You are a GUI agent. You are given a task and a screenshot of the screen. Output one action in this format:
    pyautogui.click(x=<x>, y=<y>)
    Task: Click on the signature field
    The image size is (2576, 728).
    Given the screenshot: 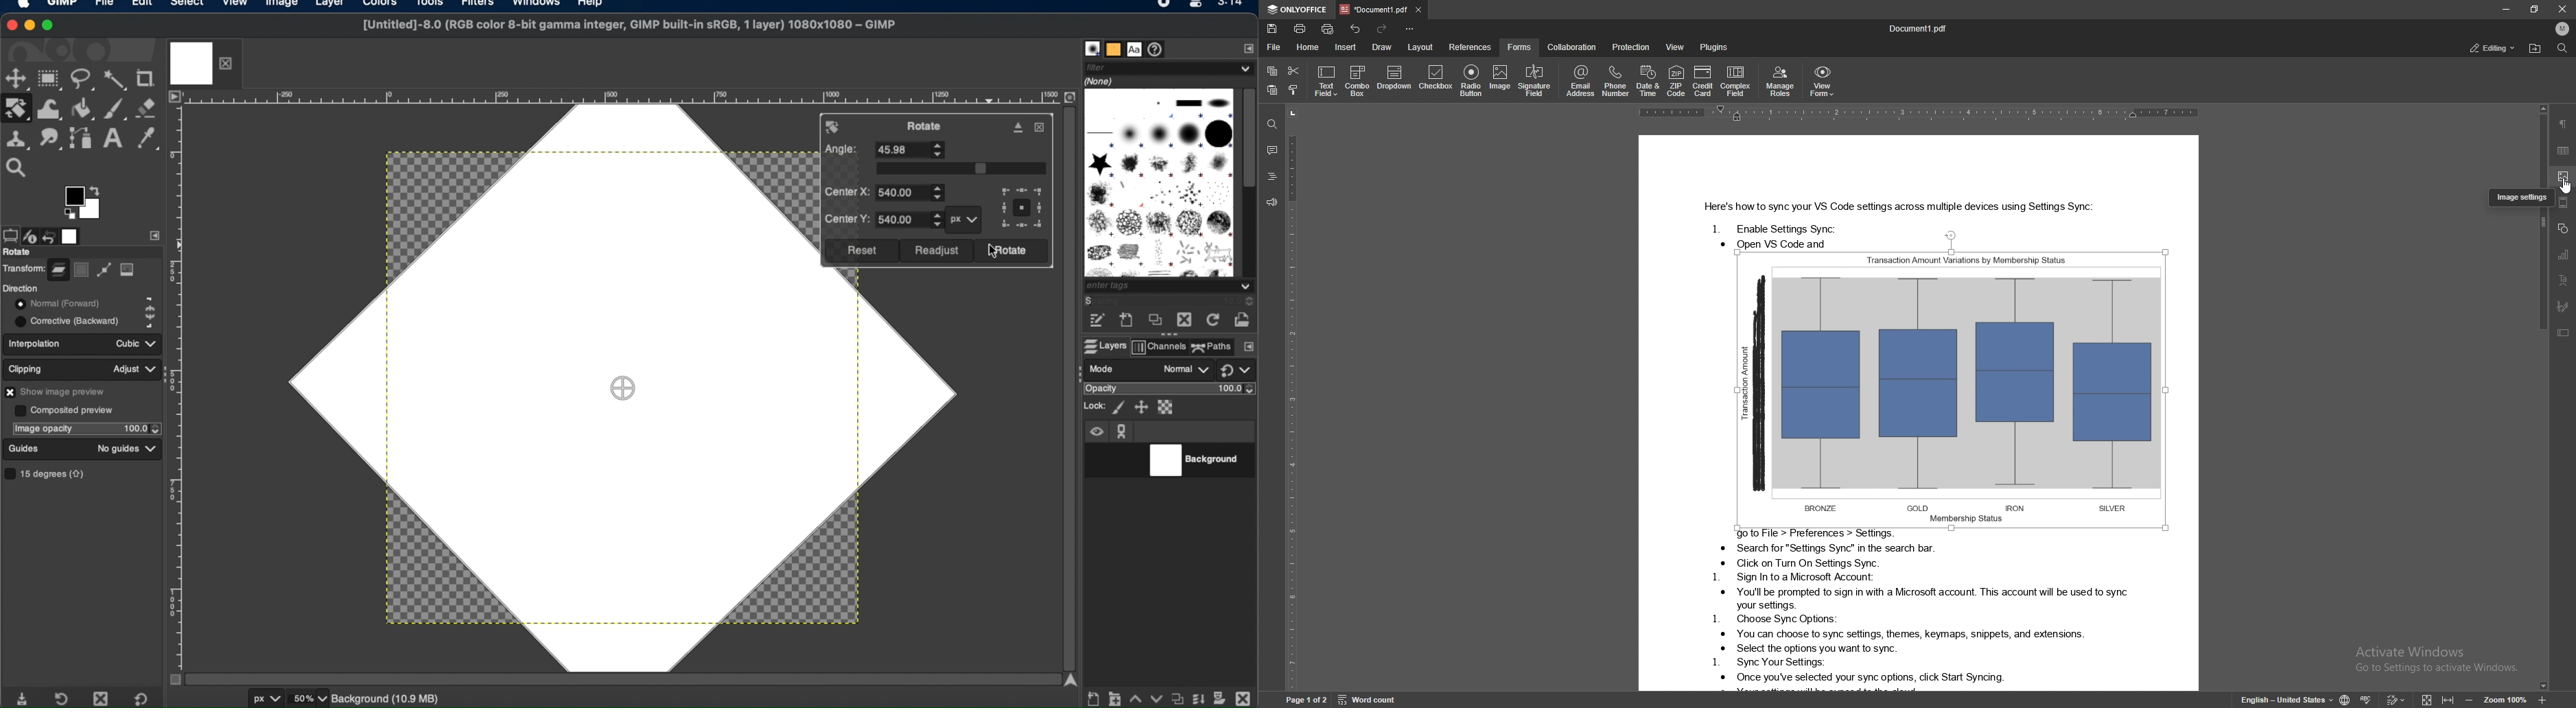 What is the action you would take?
    pyautogui.click(x=2562, y=306)
    